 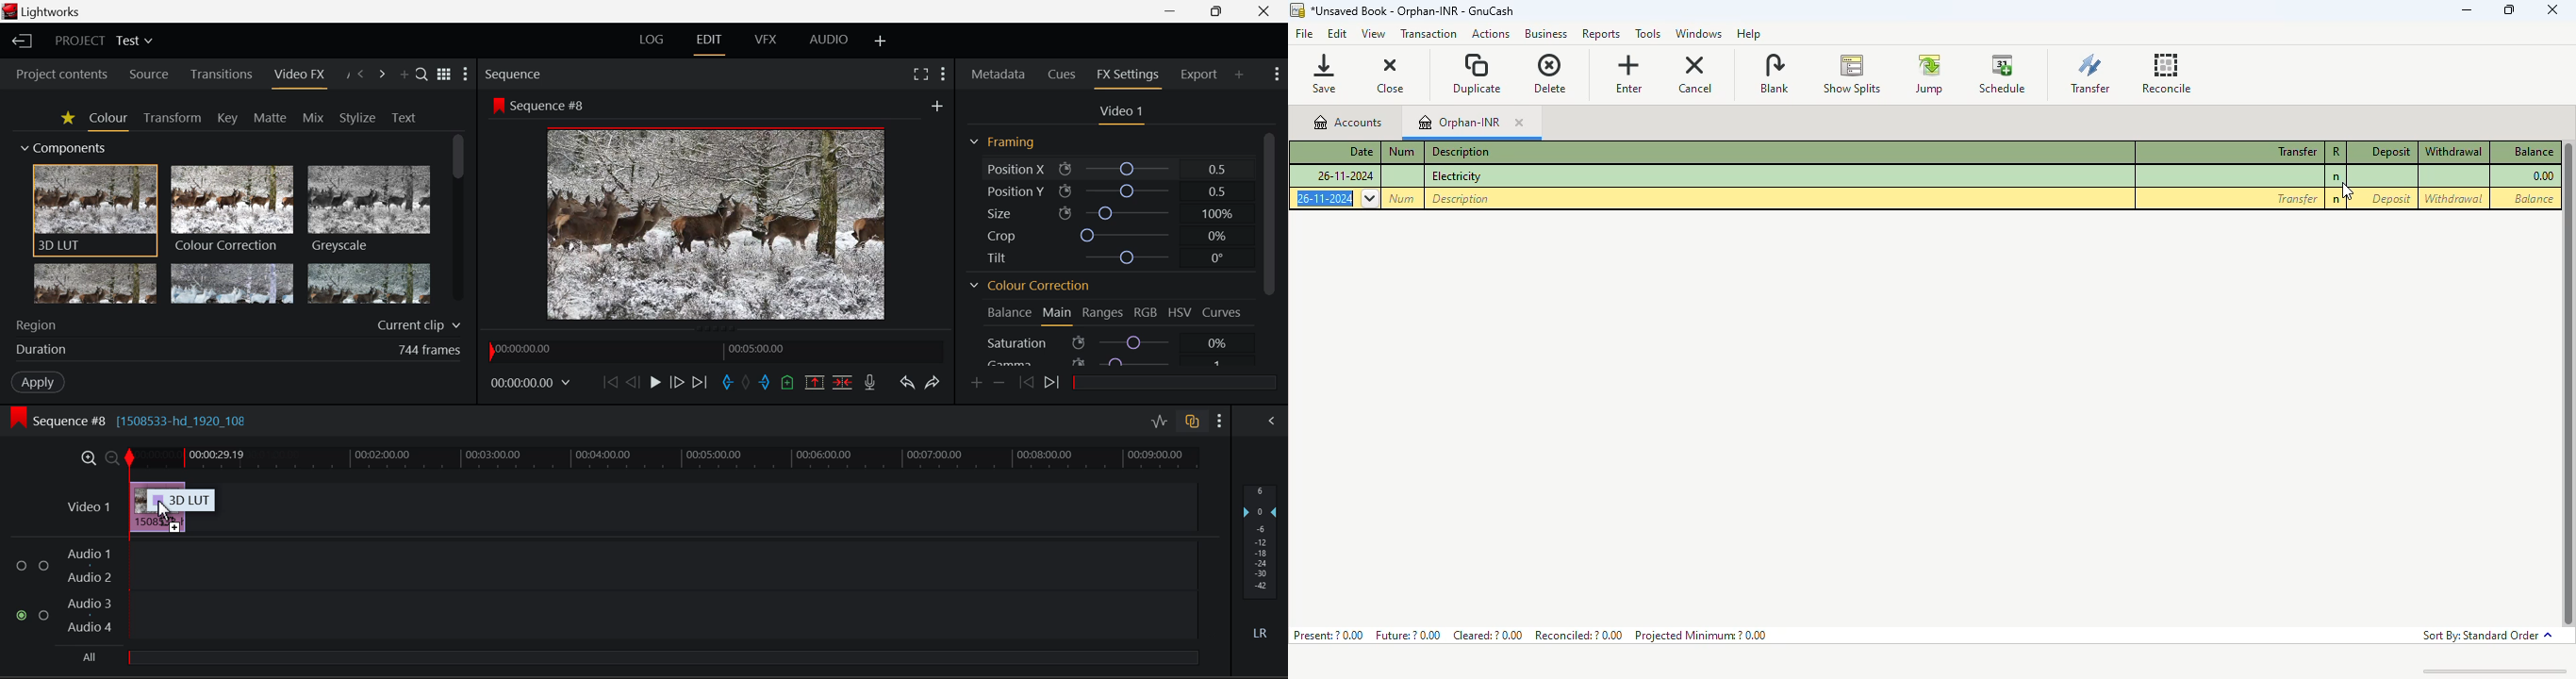 What do you see at coordinates (2337, 201) in the screenshot?
I see `not cleared` at bounding box center [2337, 201].